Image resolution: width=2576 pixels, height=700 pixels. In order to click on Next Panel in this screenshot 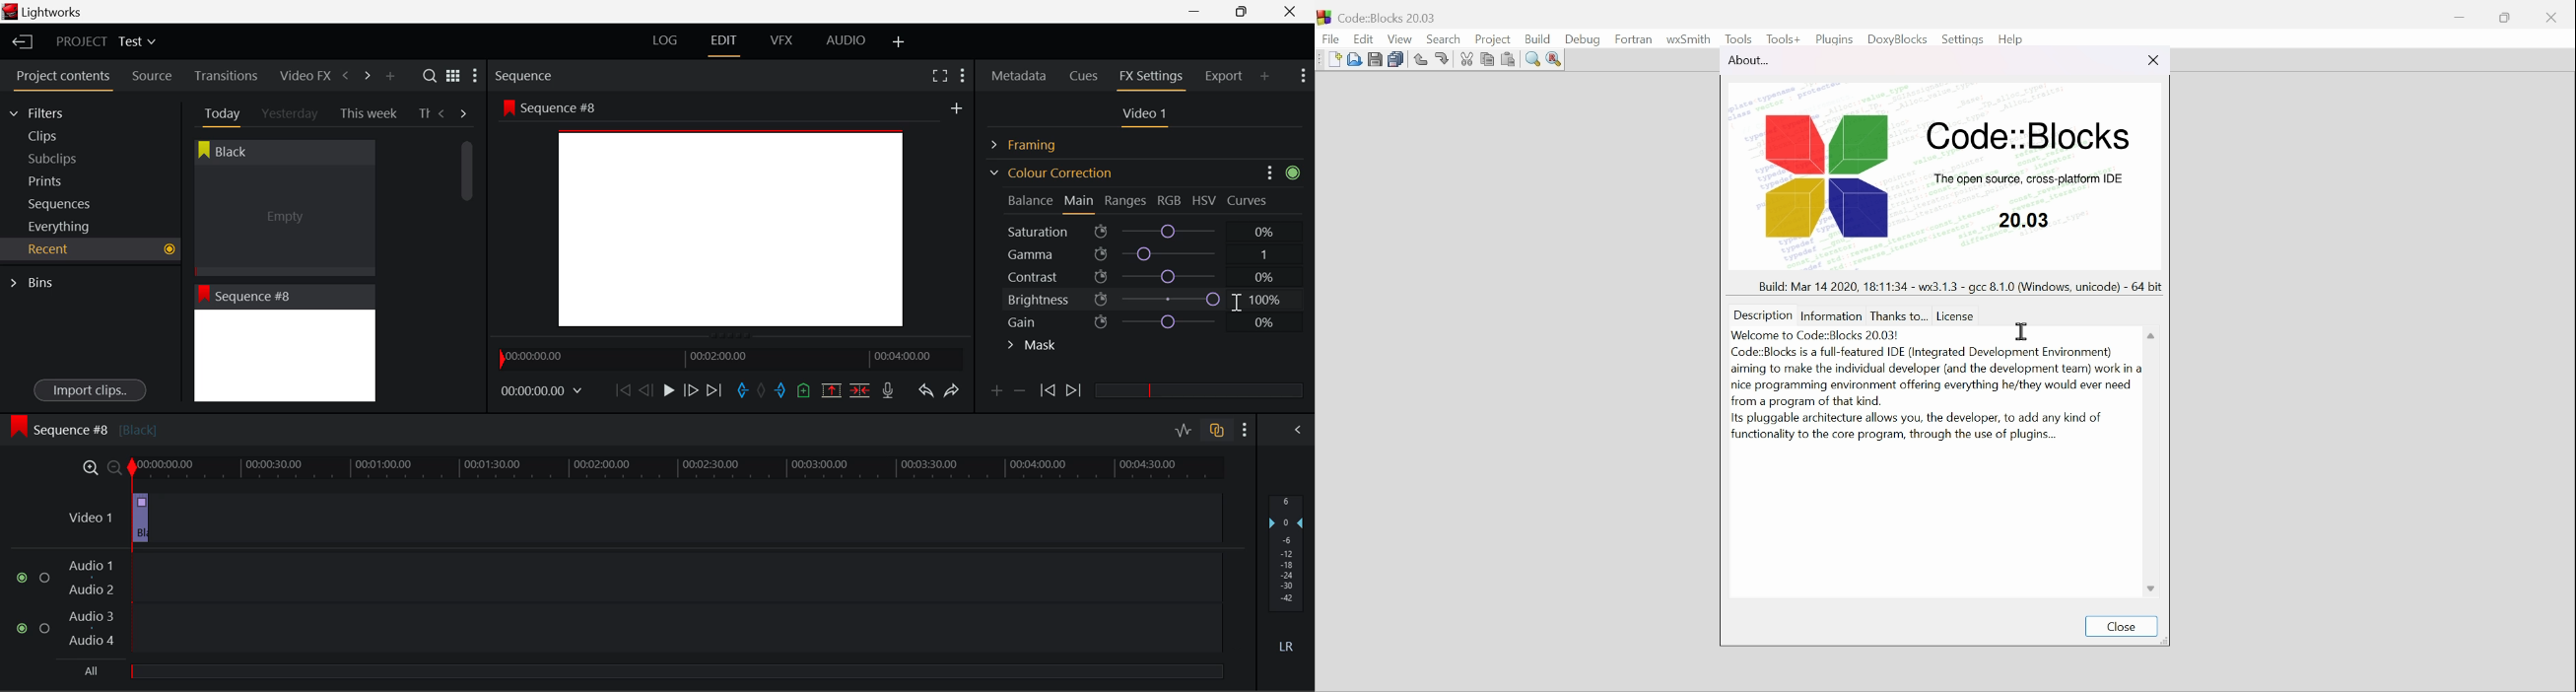, I will do `click(365, 75)`.